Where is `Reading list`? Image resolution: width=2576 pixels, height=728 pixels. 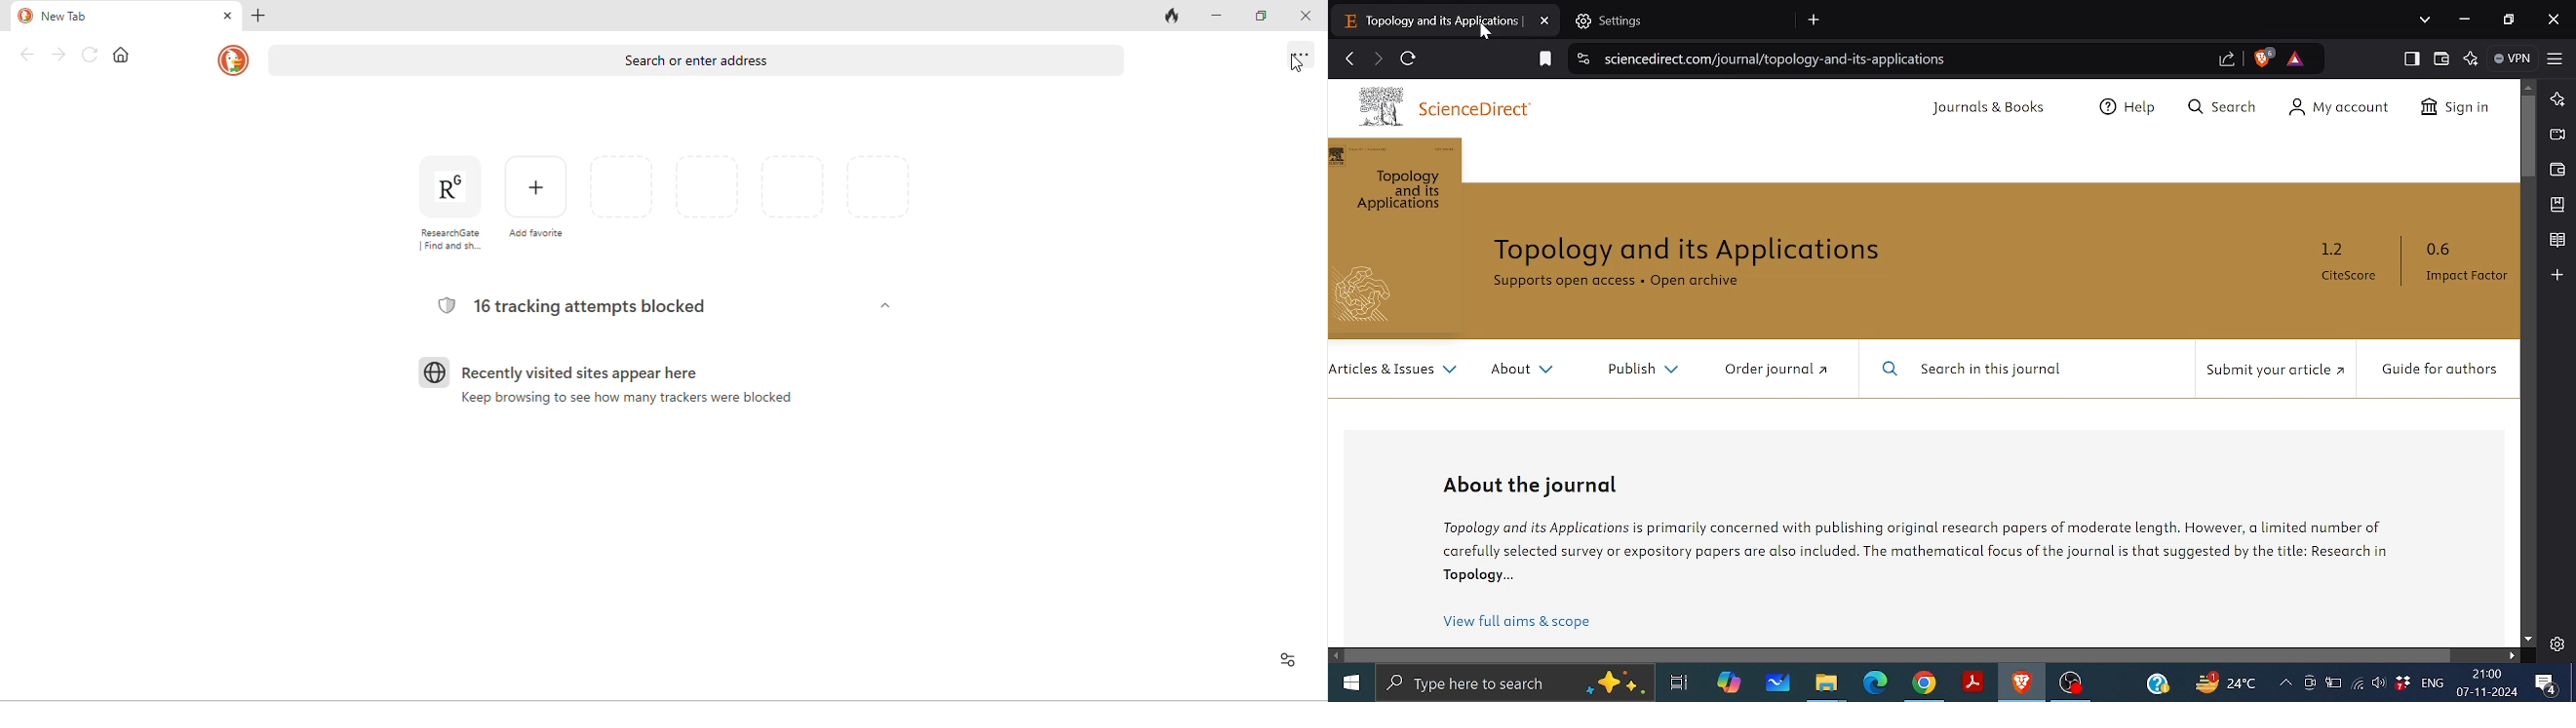
Reading list is located at coordinates (2556, 241).